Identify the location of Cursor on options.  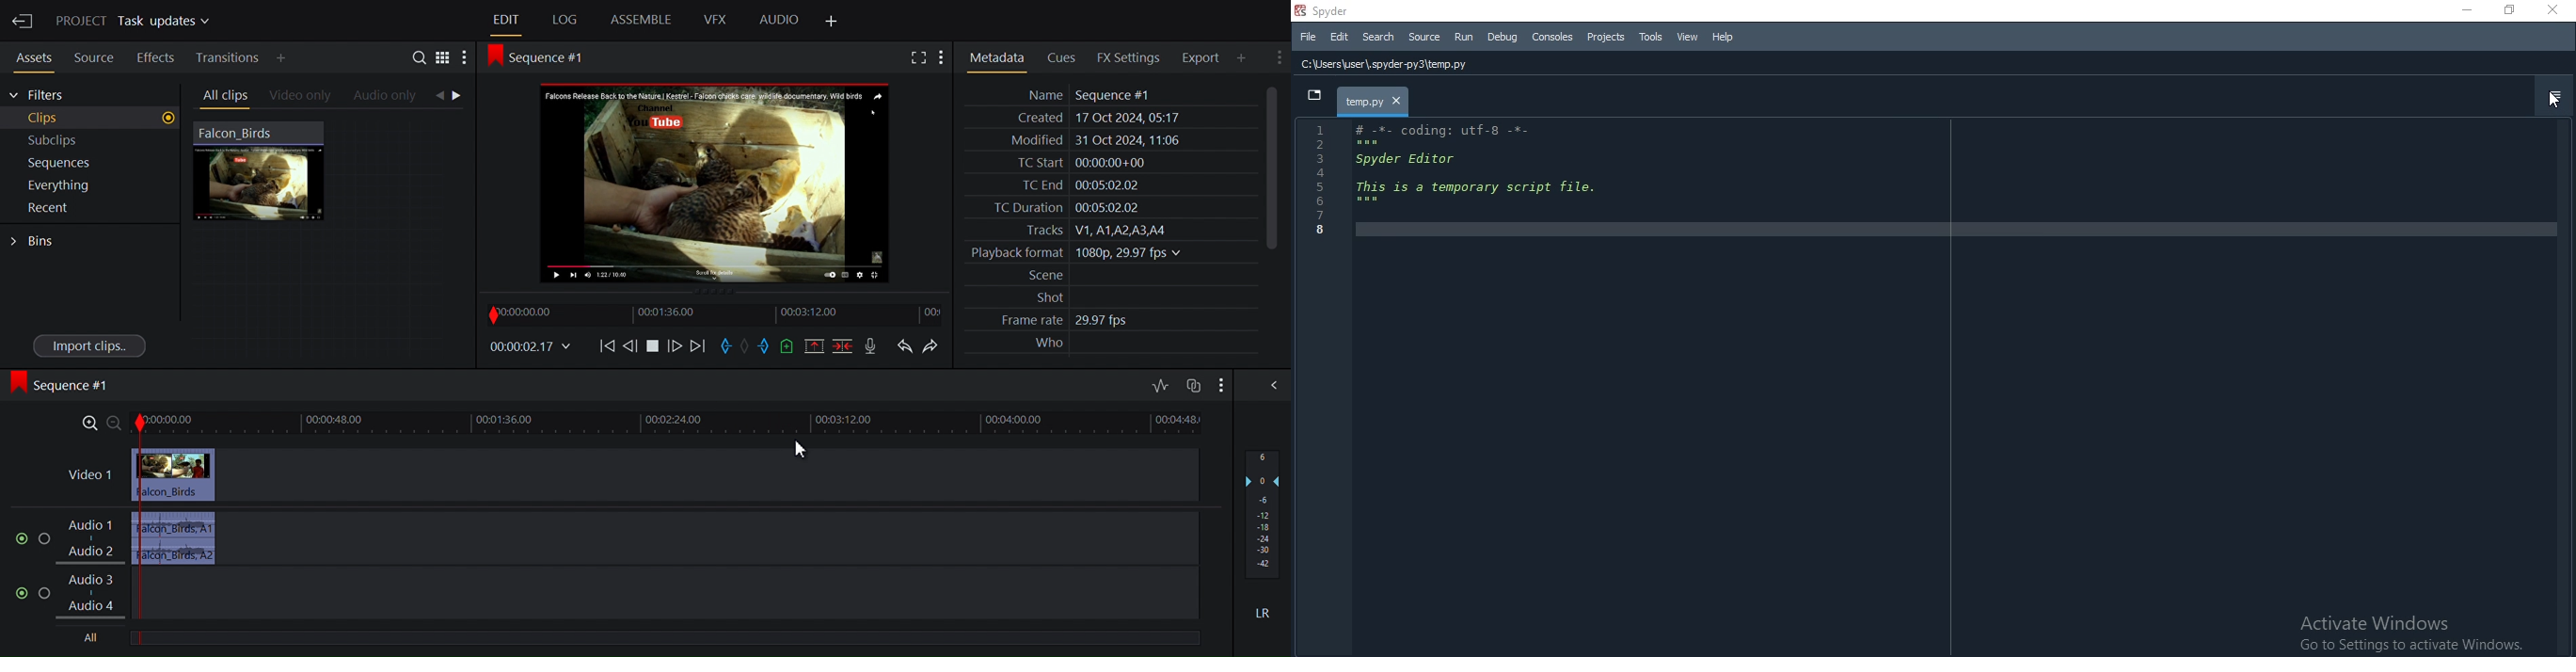
(2558, 101).